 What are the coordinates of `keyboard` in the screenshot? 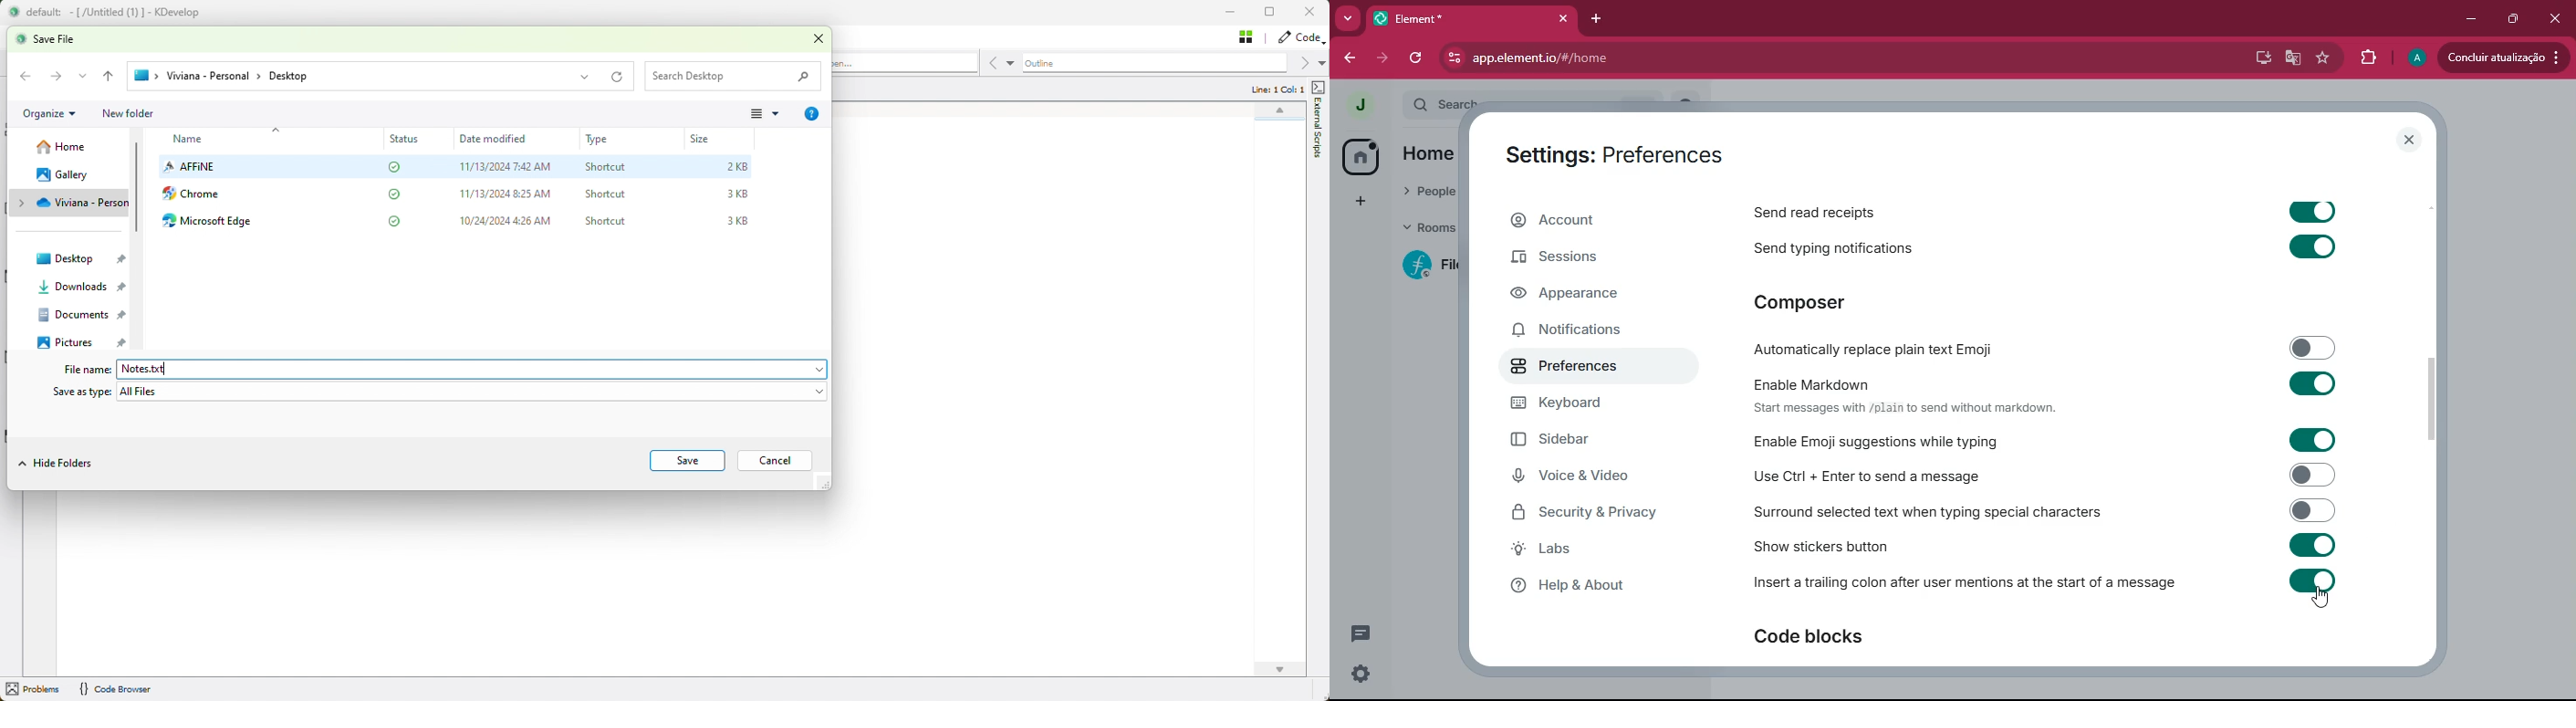 It's located at (1589, 403).